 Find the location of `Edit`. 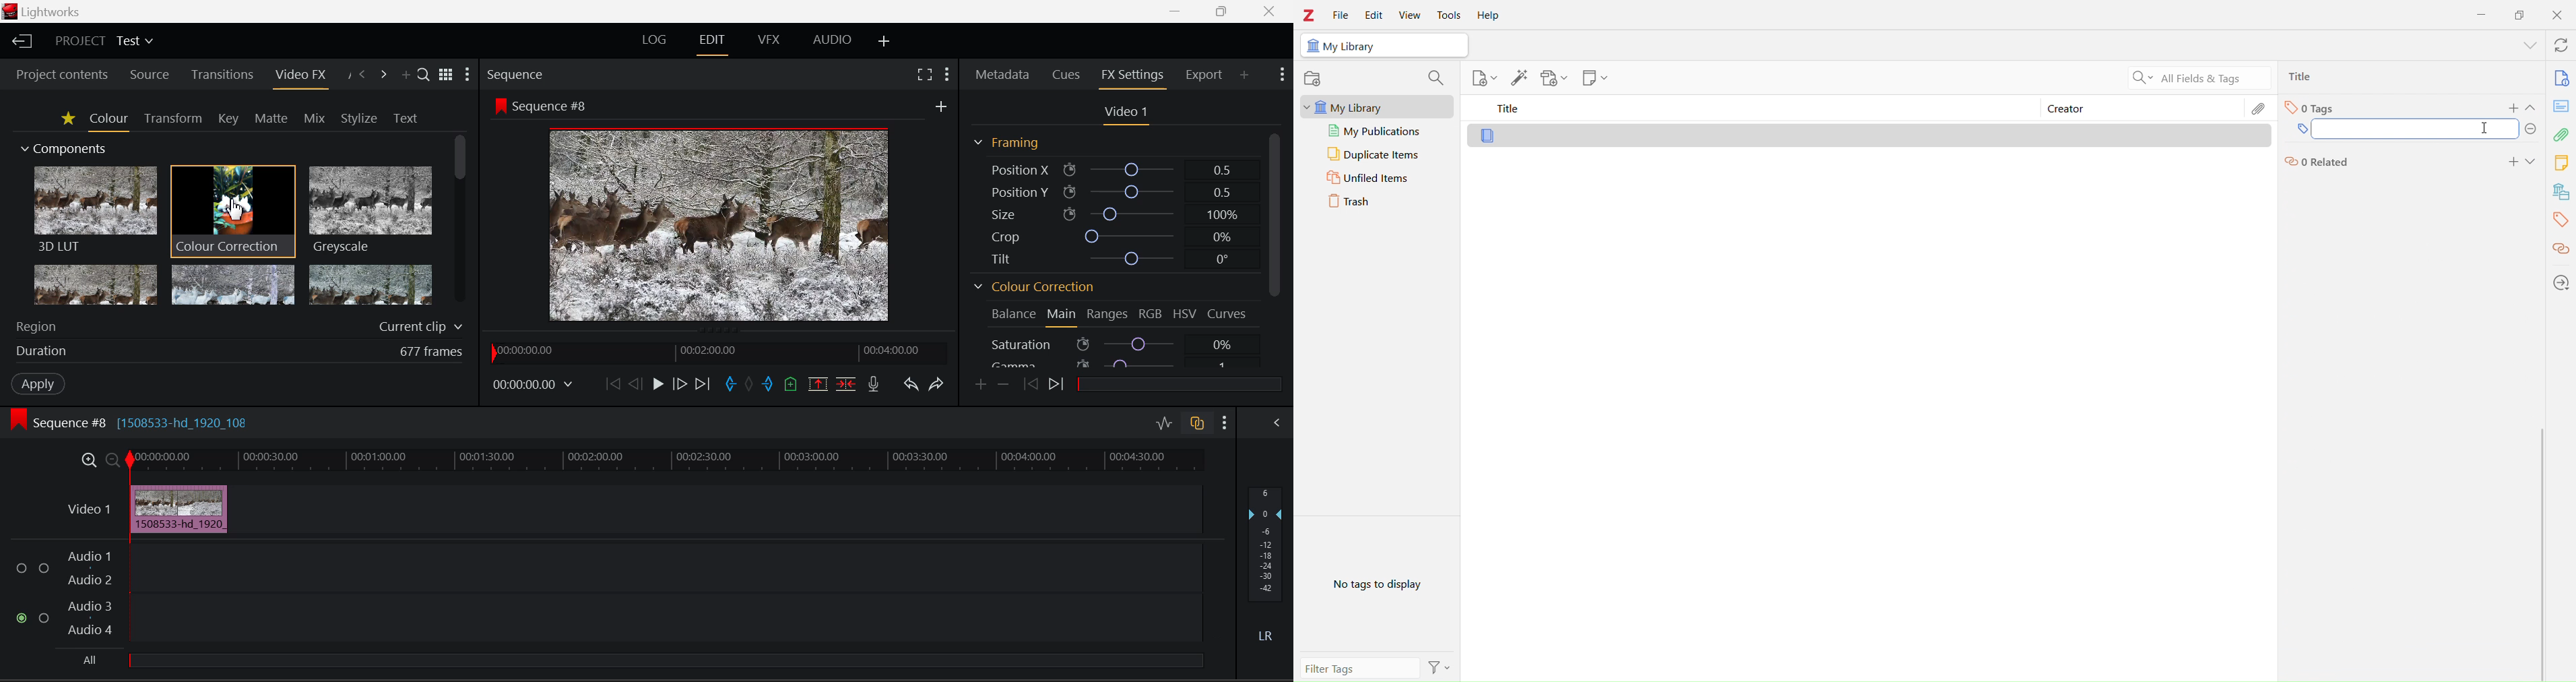

Edit is located at coordinates (2261, 109).